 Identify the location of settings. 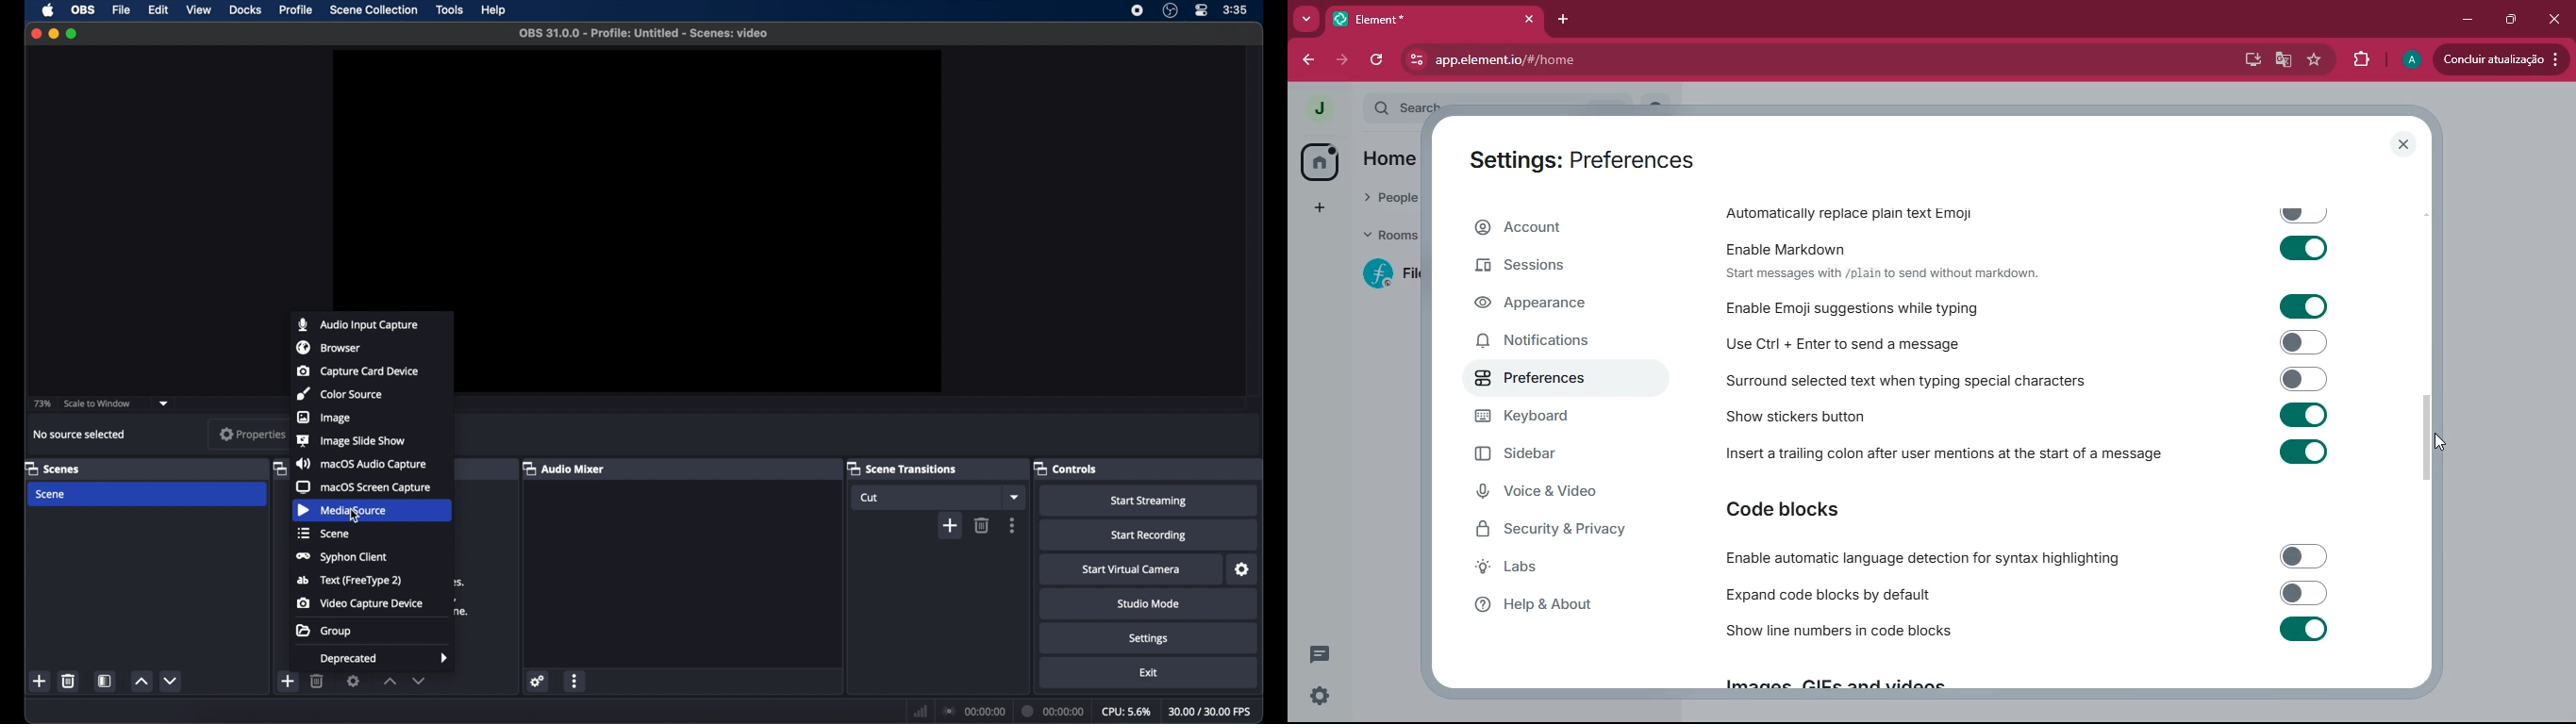
(1321, 697).